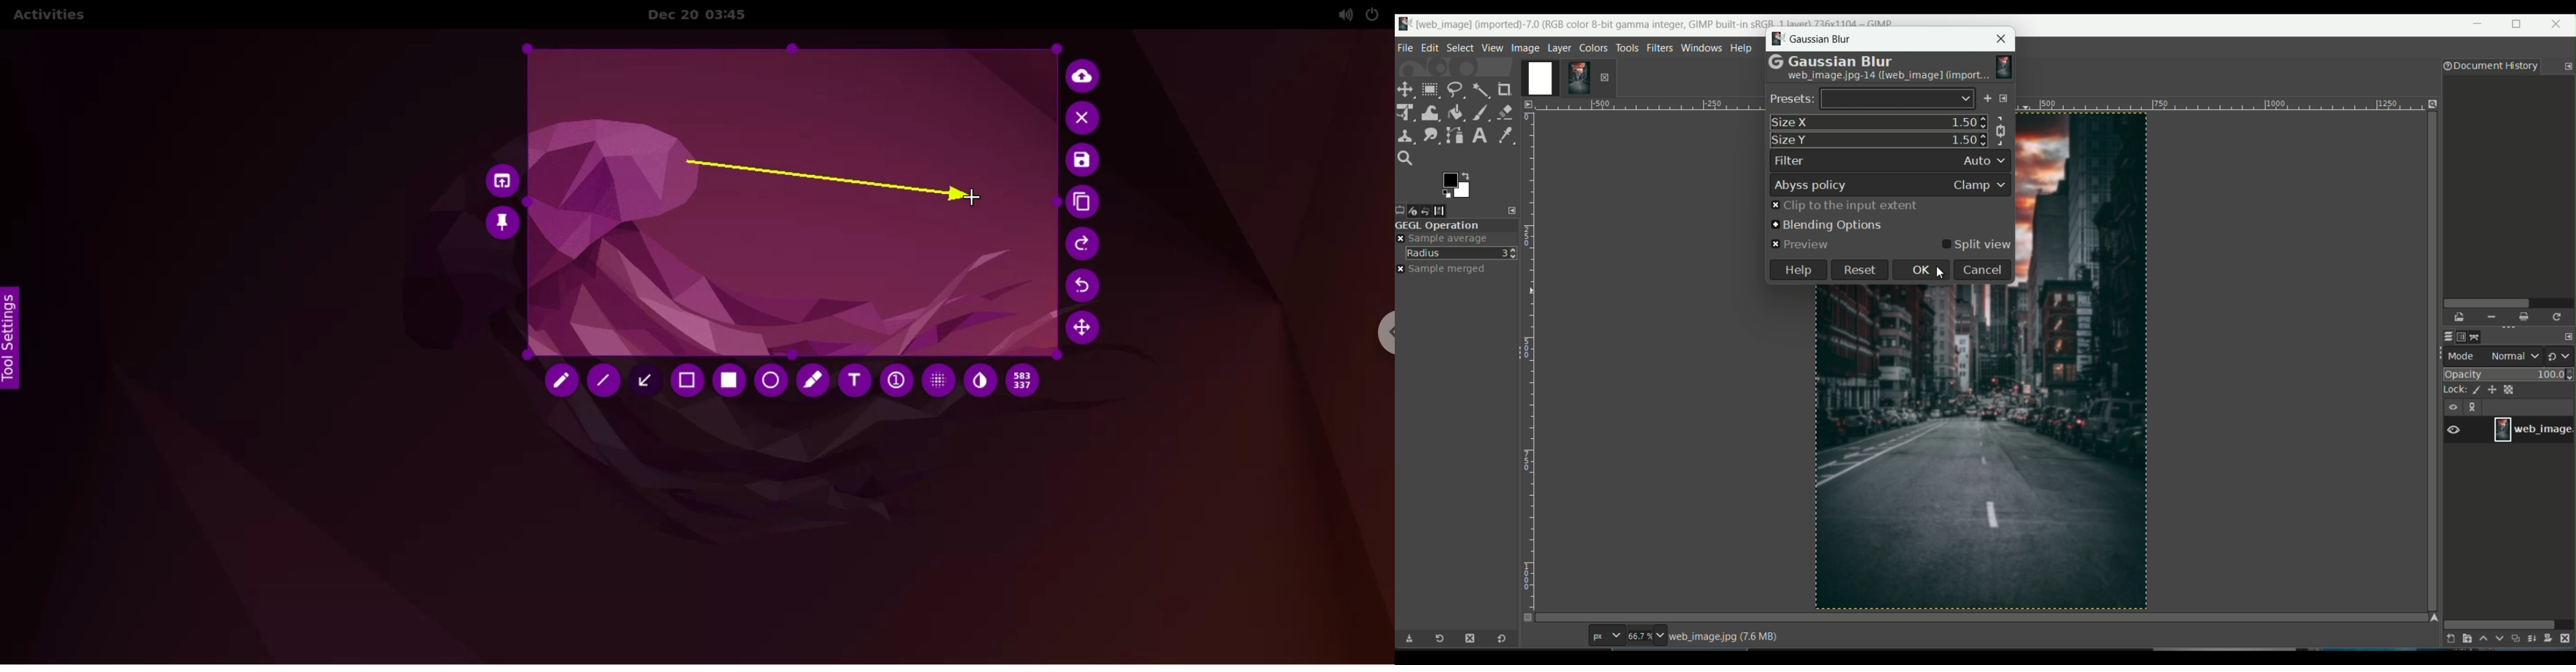  Describe the element at coordinates (2462, 337) in the screenshot. I see `channels` at that location.